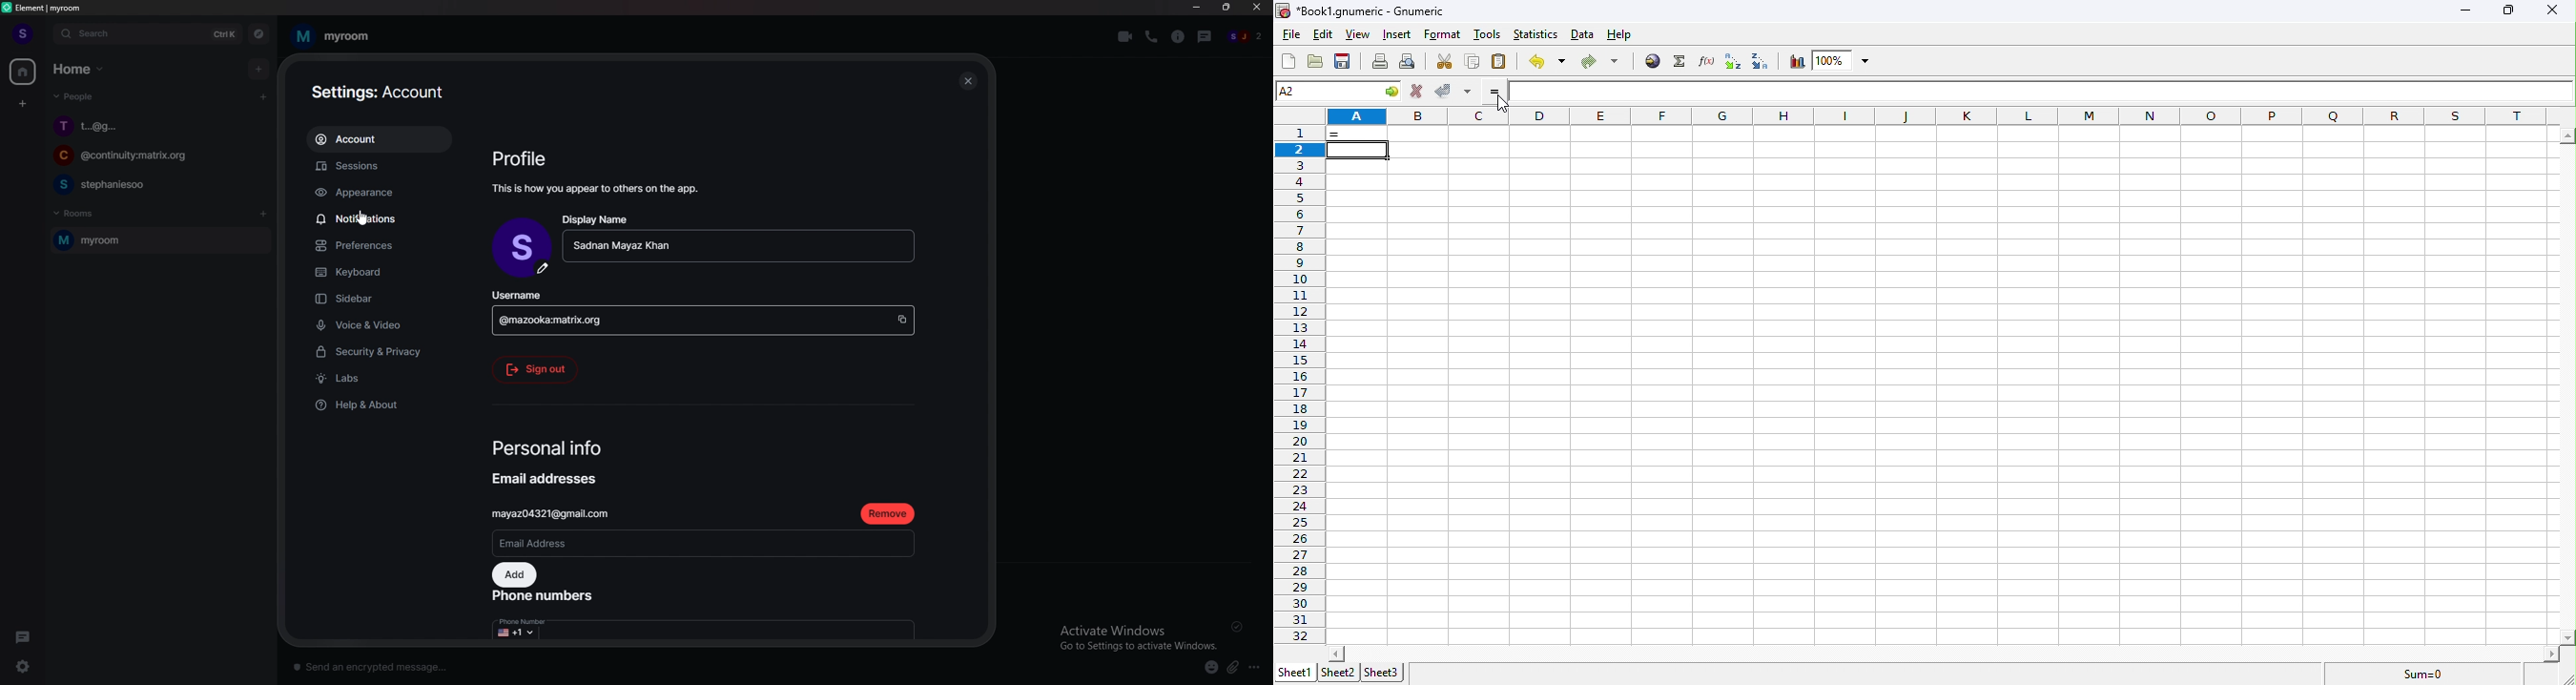  Describe the element at coordinates (76, 96) in the screenshot. I see `people` at that location.